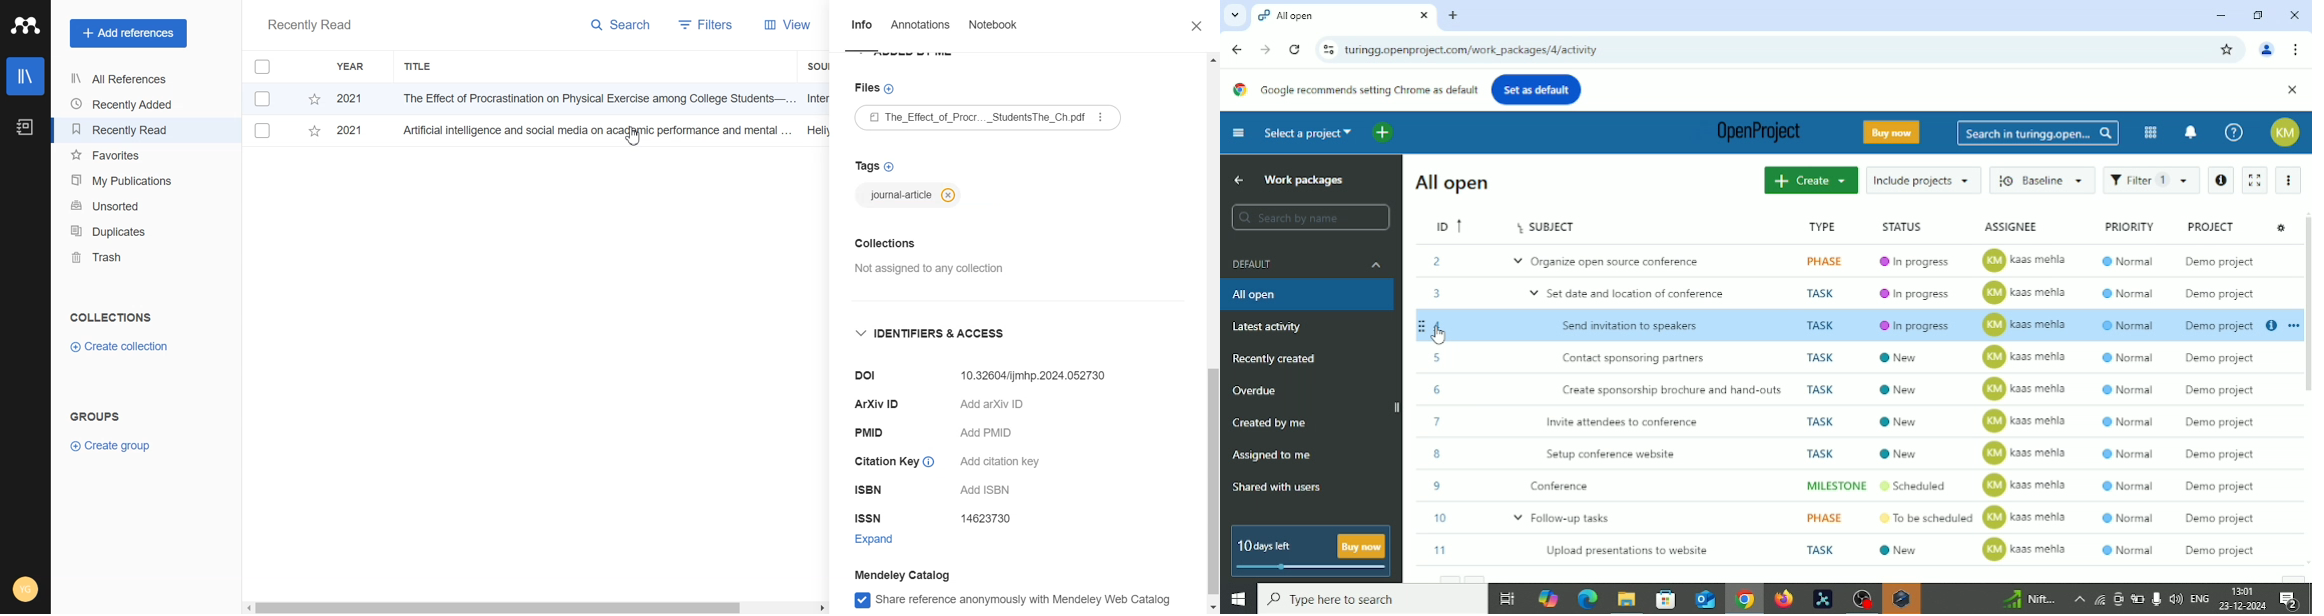 This screenshot has height=616, width=2324. What do you see at coordinates (419, 67) in the screenshot?
I see `Title` at bounding box center [419, 67].